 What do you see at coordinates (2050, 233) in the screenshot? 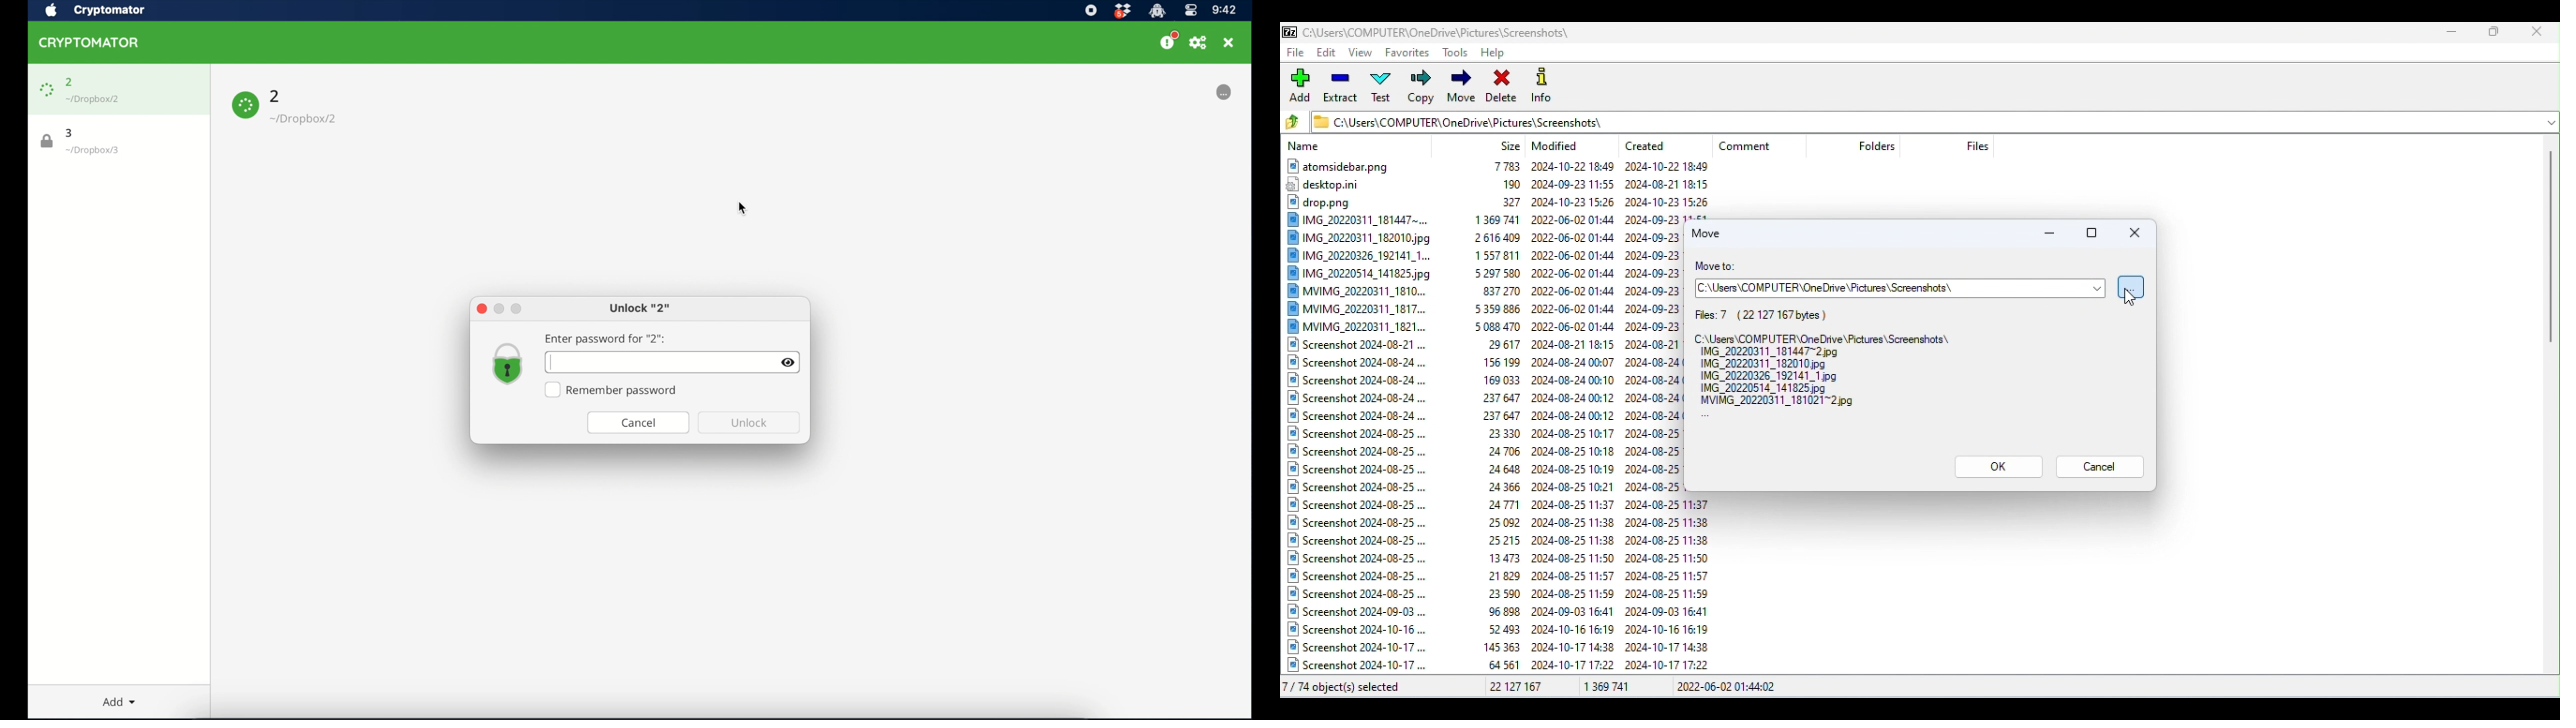
I see `Minimize` at bounding box center [2050, 233].